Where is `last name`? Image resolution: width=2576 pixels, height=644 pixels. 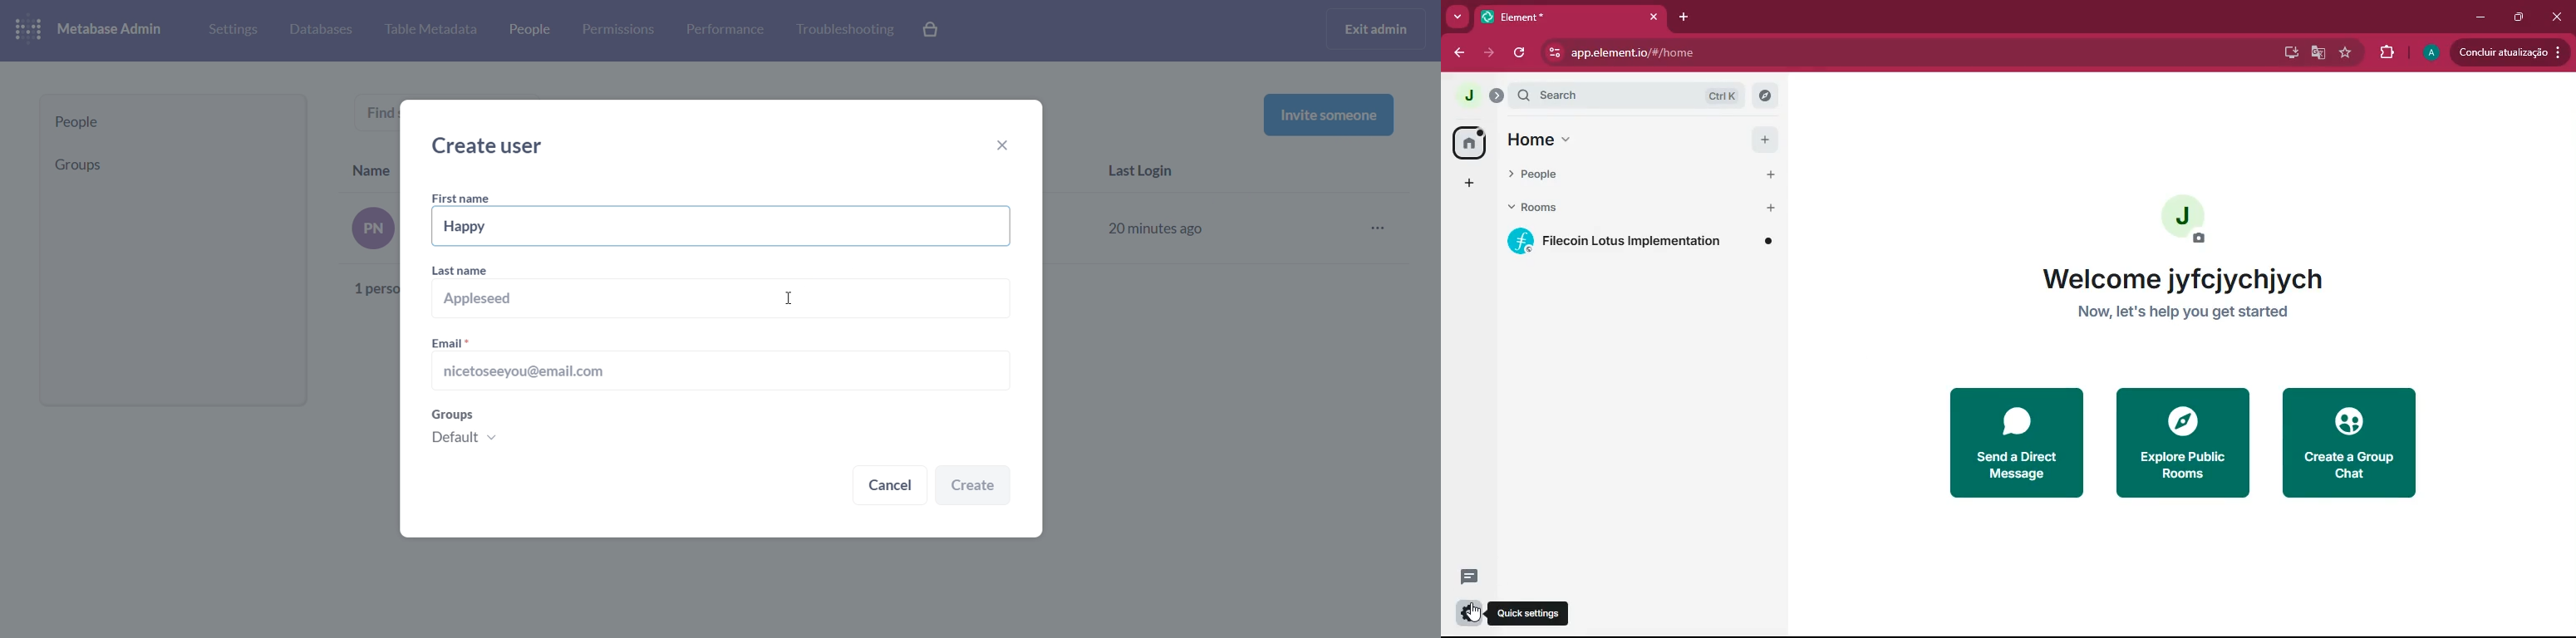 last name is located at coordinates (722, 294).